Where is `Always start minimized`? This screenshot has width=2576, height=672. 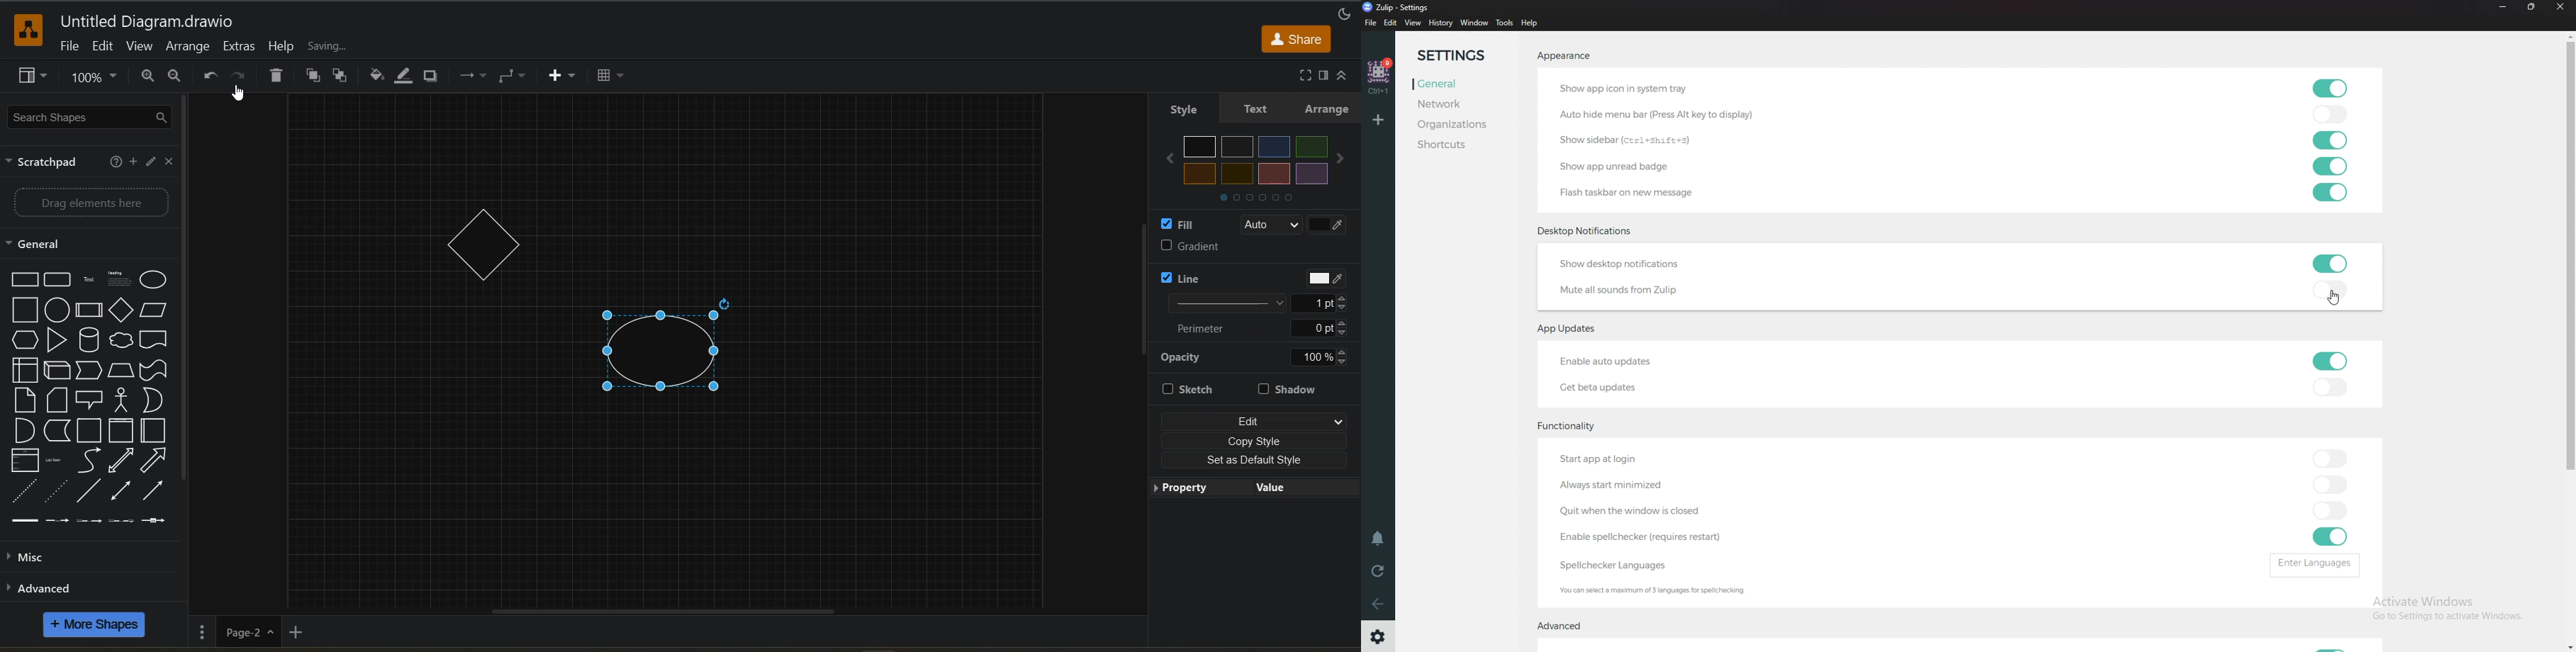
Always start minimized is located at coordinates (1617, 487).